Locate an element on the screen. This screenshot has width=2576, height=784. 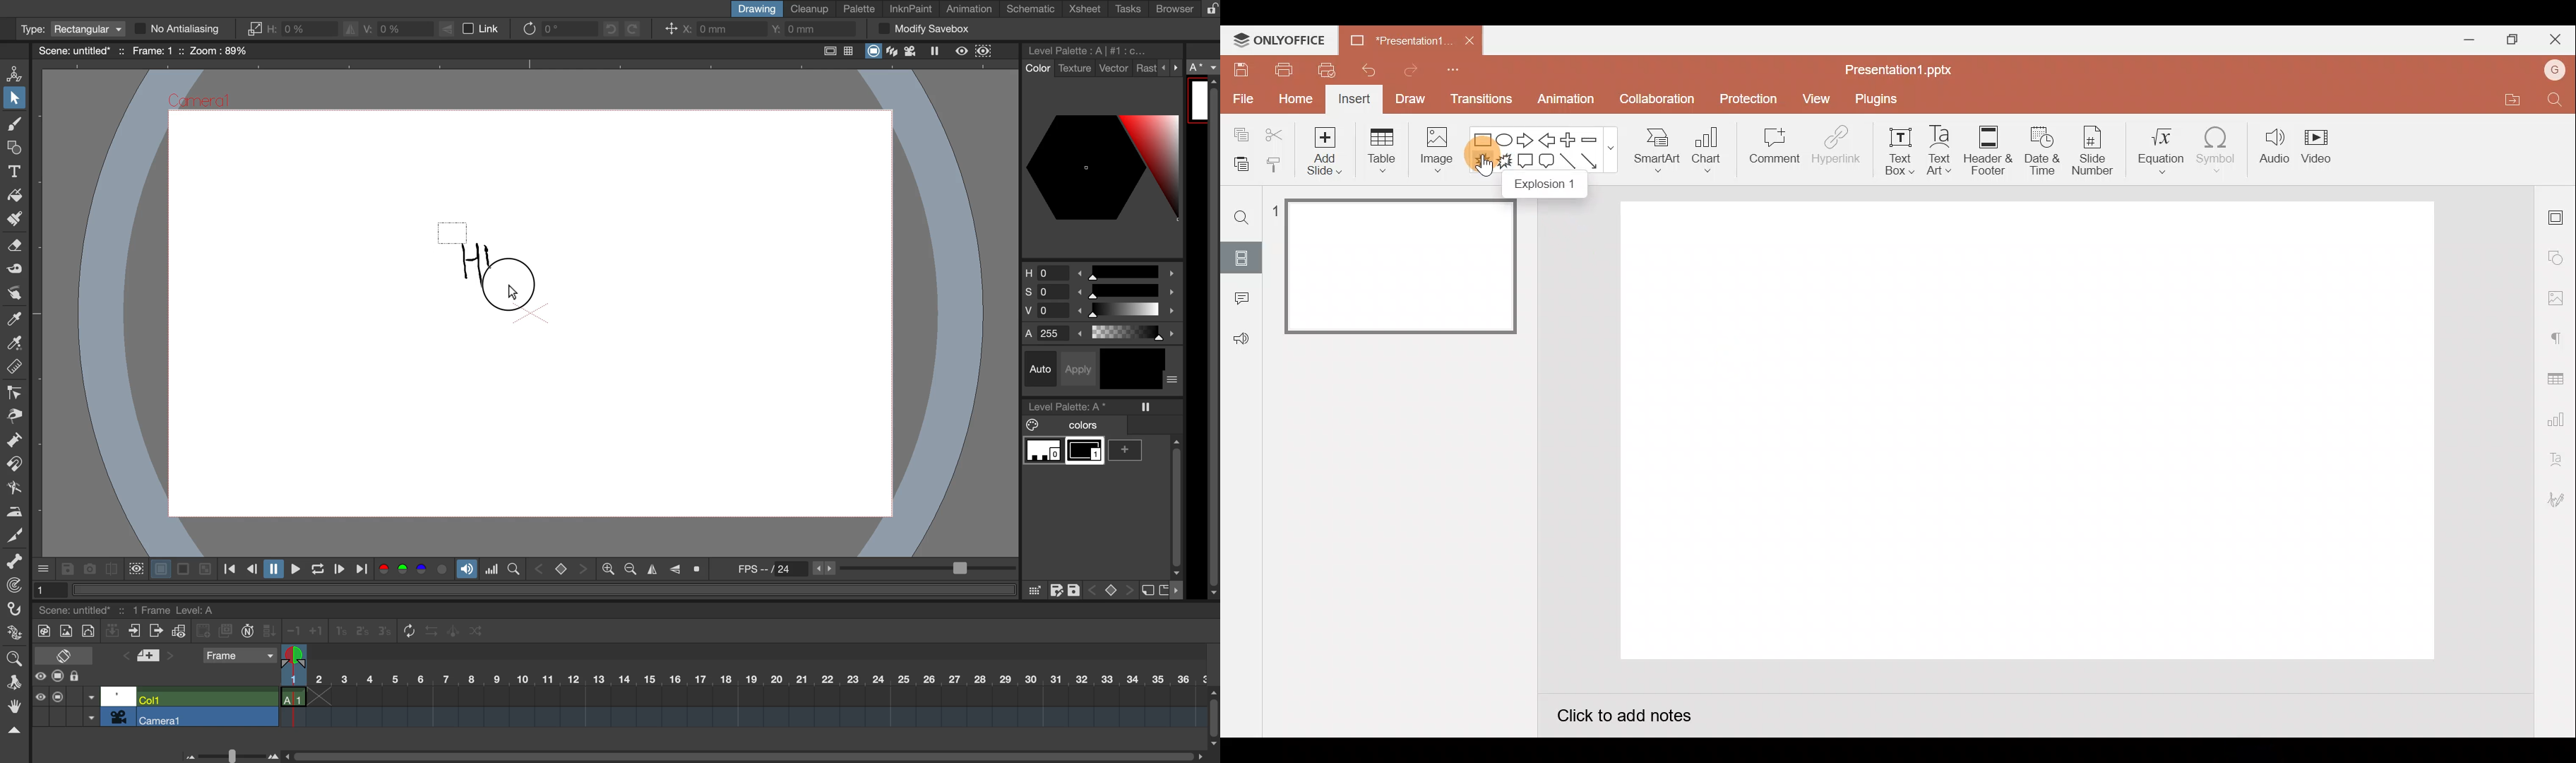
Signature settings is located at coordinates (2558, 498).